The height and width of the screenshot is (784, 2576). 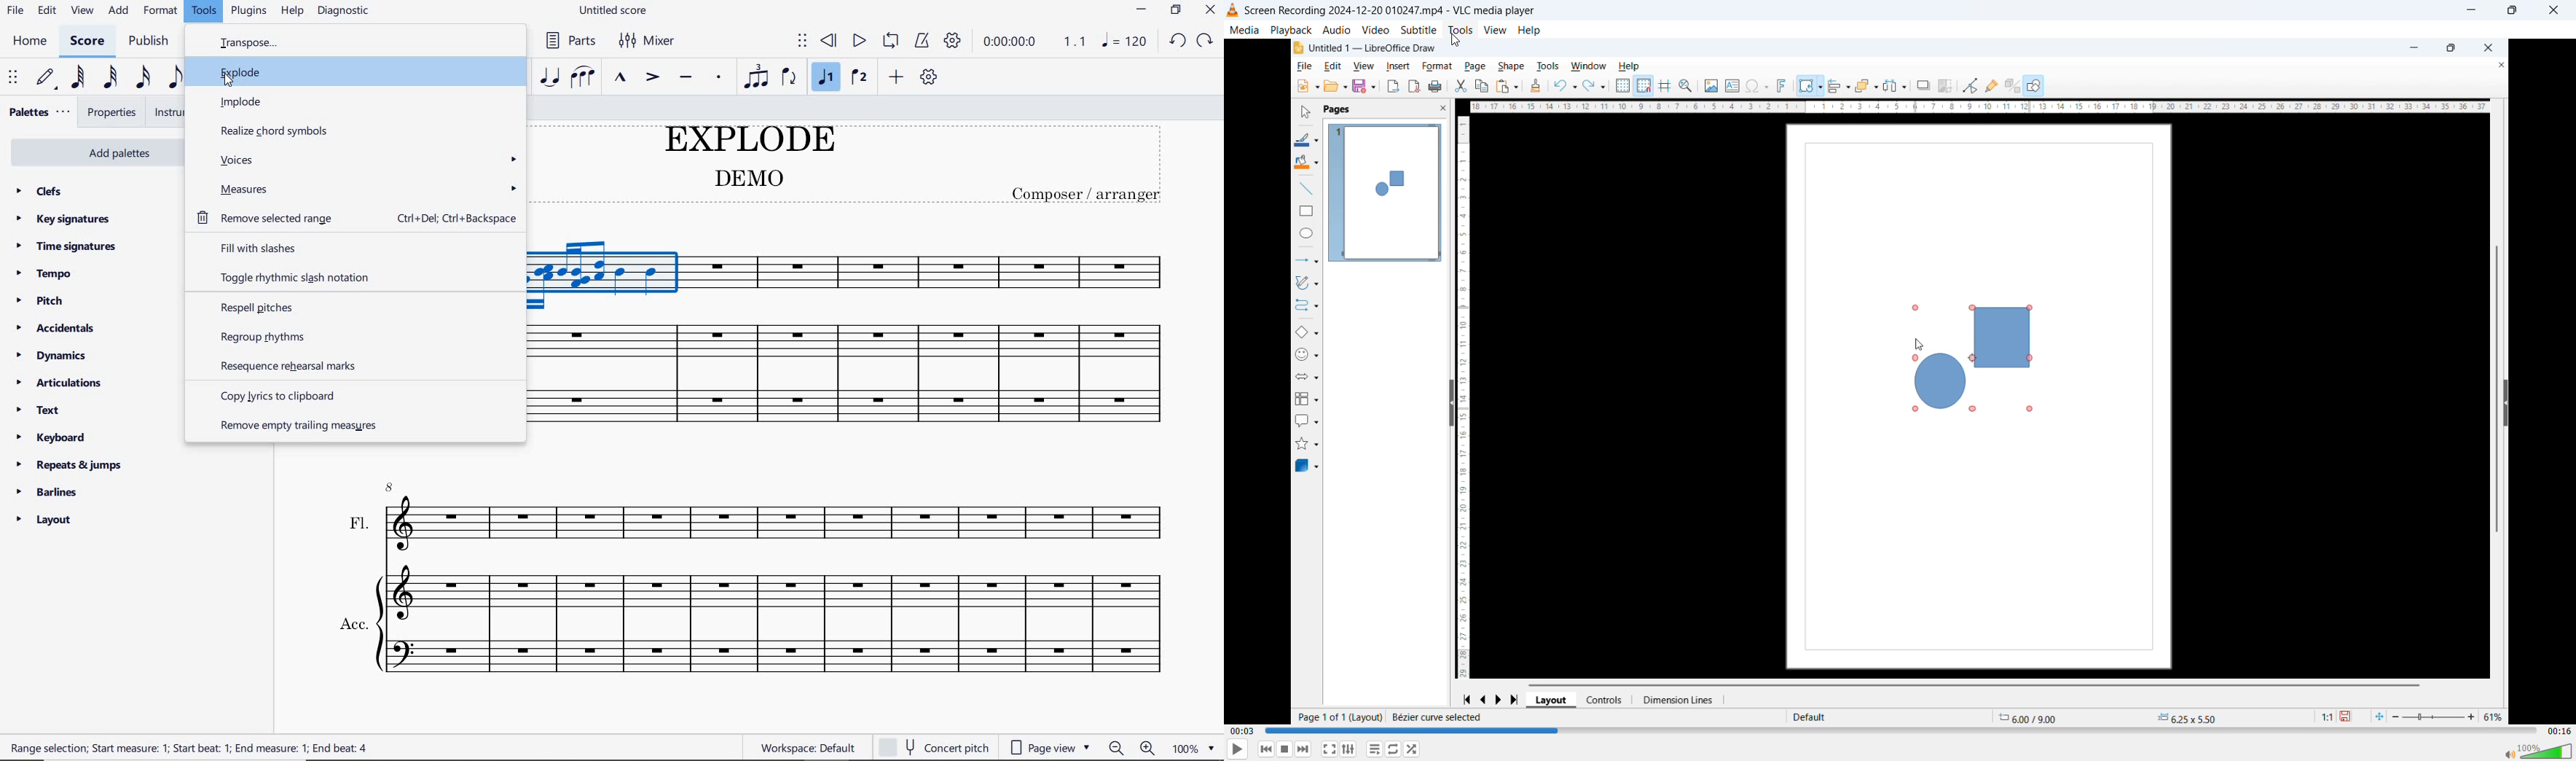 What do you see at coordinates (1207, 41) in the screenshot?
I see `redo` at bounding box center [1207, 41].